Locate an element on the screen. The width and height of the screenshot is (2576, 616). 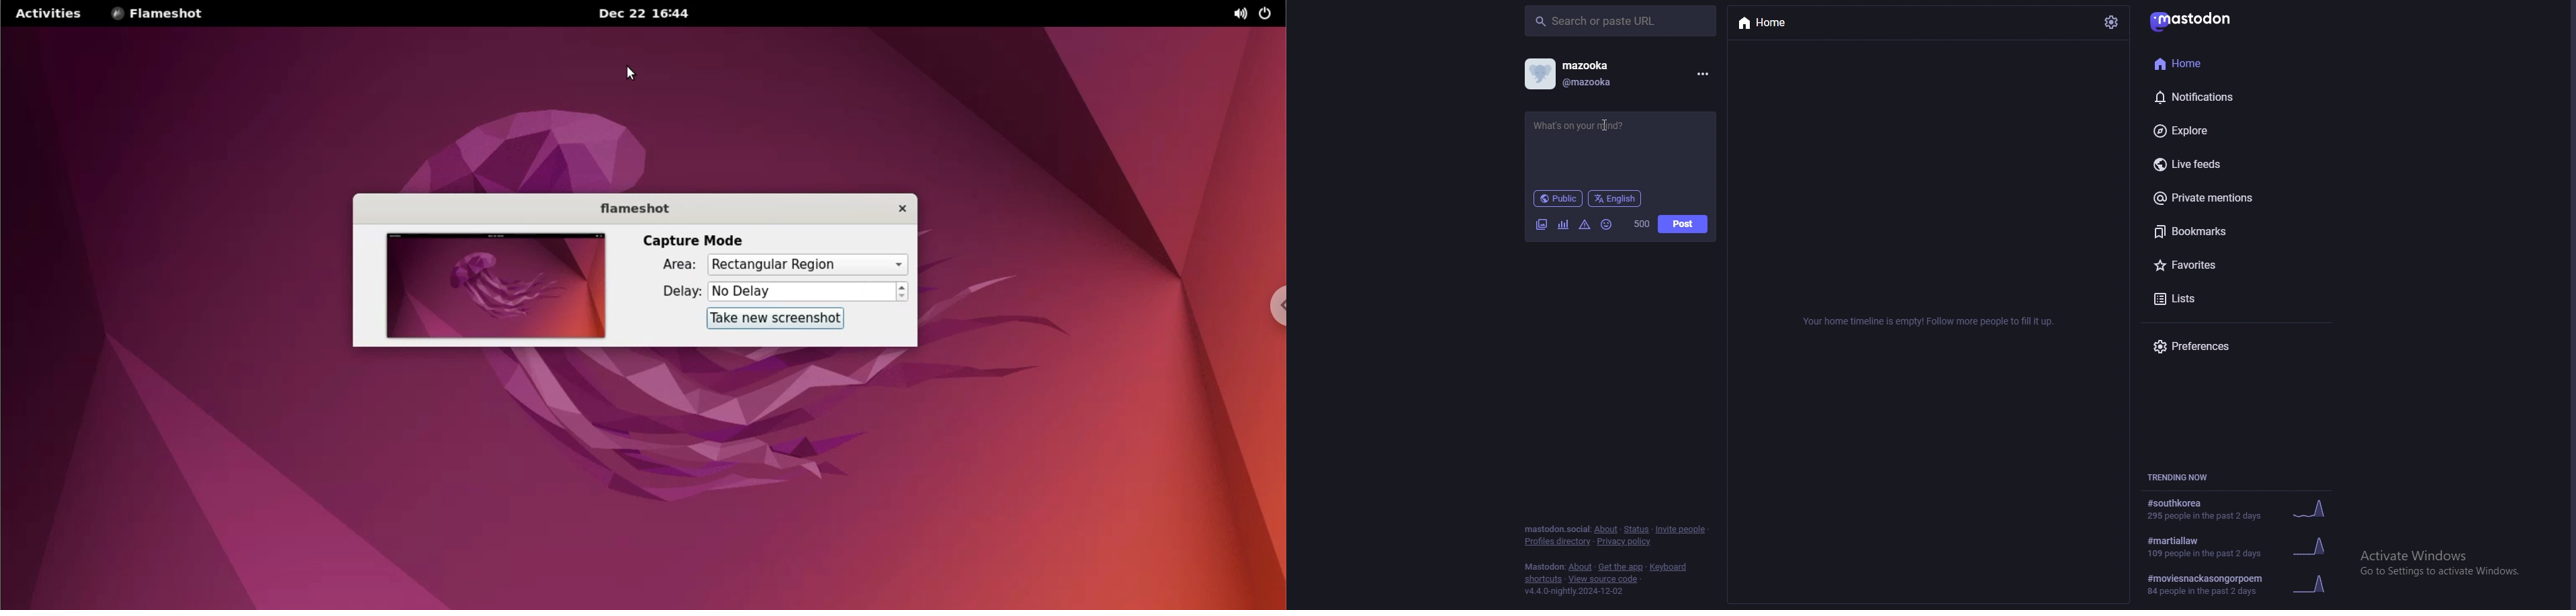
language is located at coordinates (1615, 199).